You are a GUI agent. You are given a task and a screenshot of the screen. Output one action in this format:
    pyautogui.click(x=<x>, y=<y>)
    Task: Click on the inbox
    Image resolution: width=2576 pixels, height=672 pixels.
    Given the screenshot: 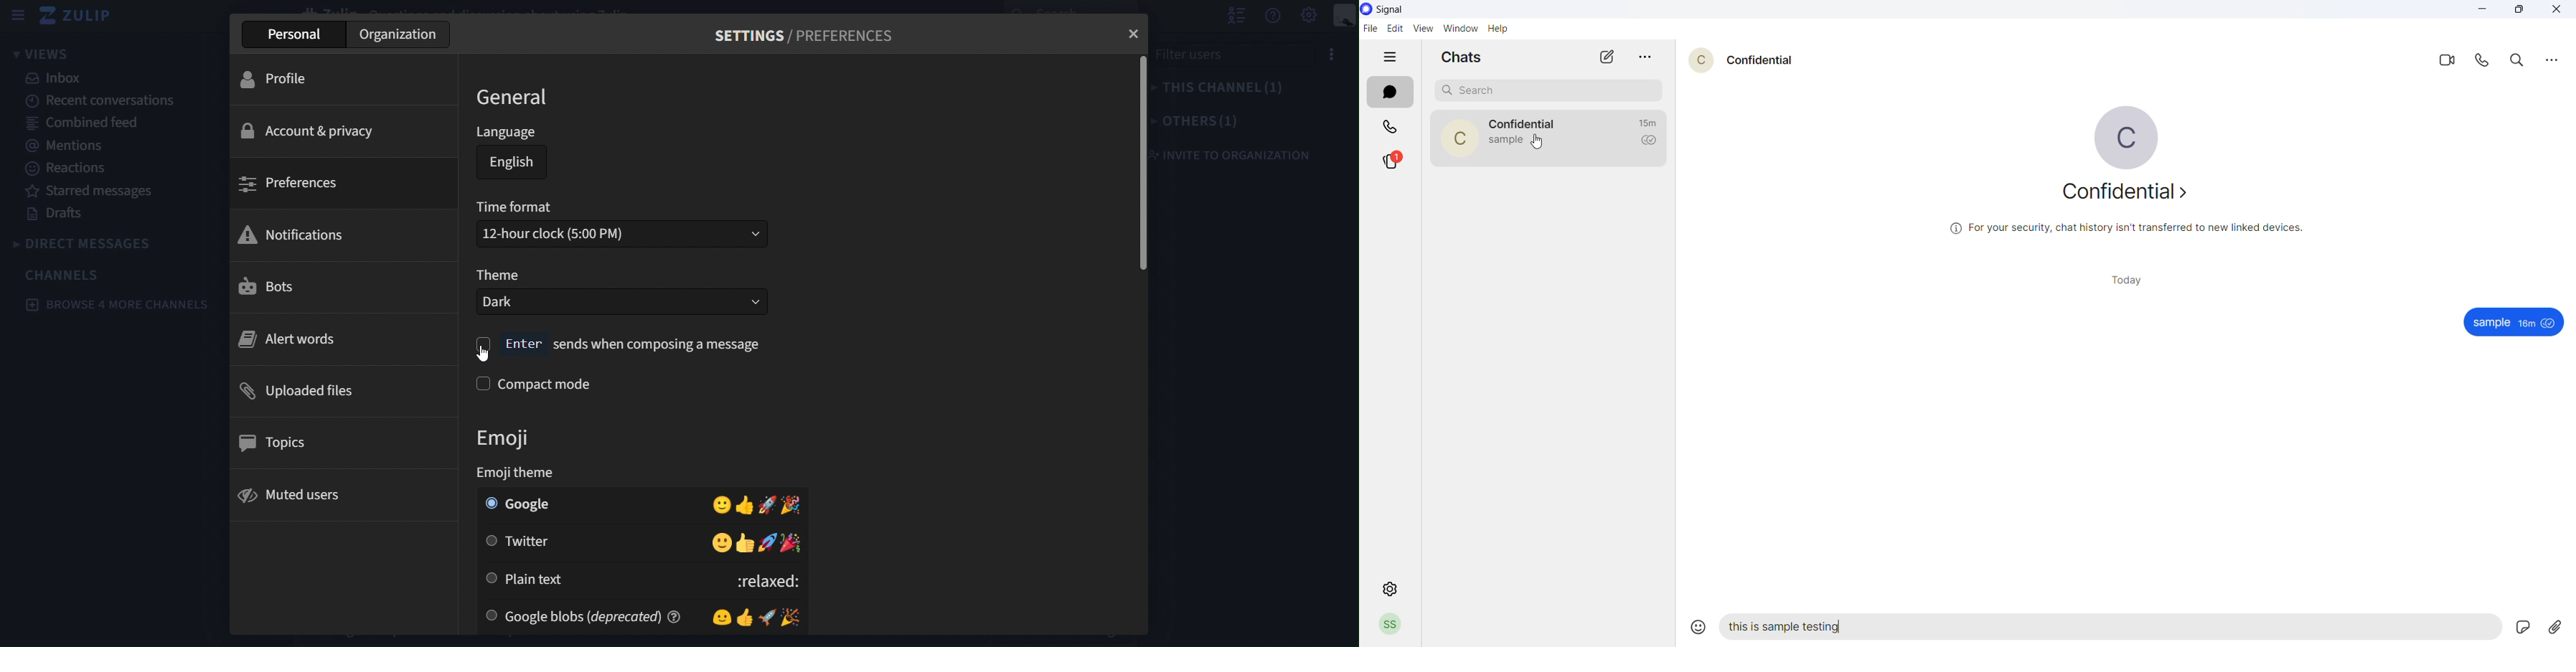 What is the action you would take?
    pyautogui.click(x=60, y=79)
    